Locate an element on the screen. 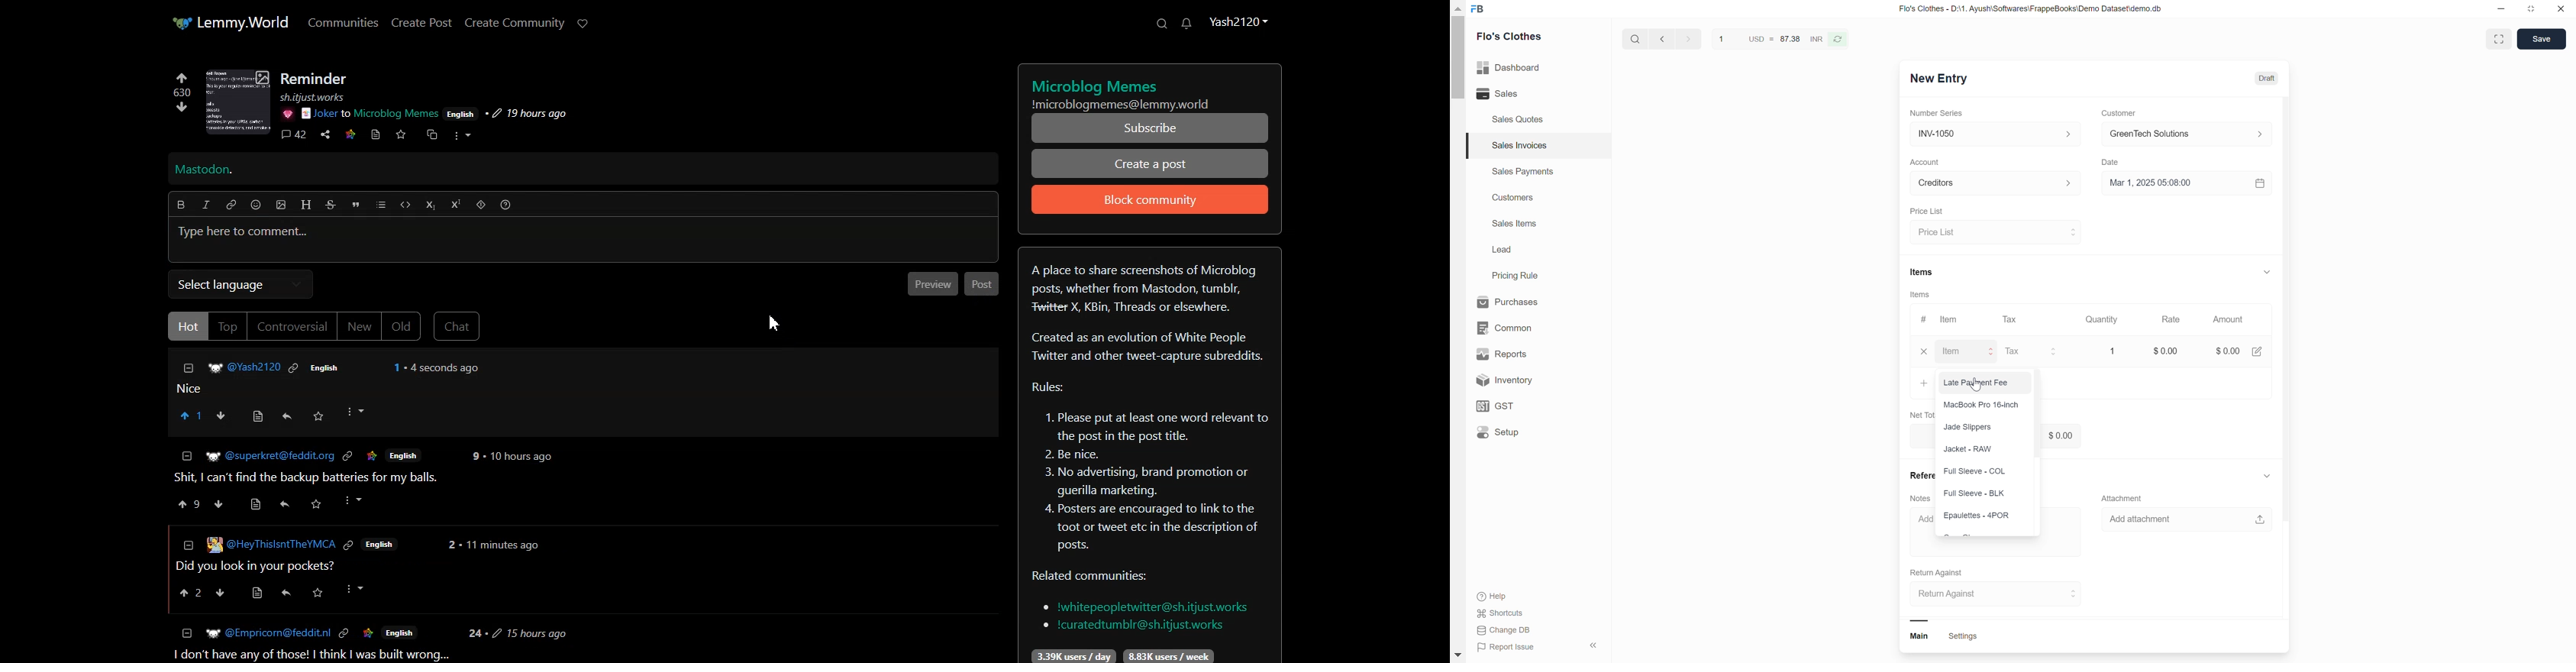 This screenshot has height=672, width=2576. Select Number series is located at coordinates (1993, 134).